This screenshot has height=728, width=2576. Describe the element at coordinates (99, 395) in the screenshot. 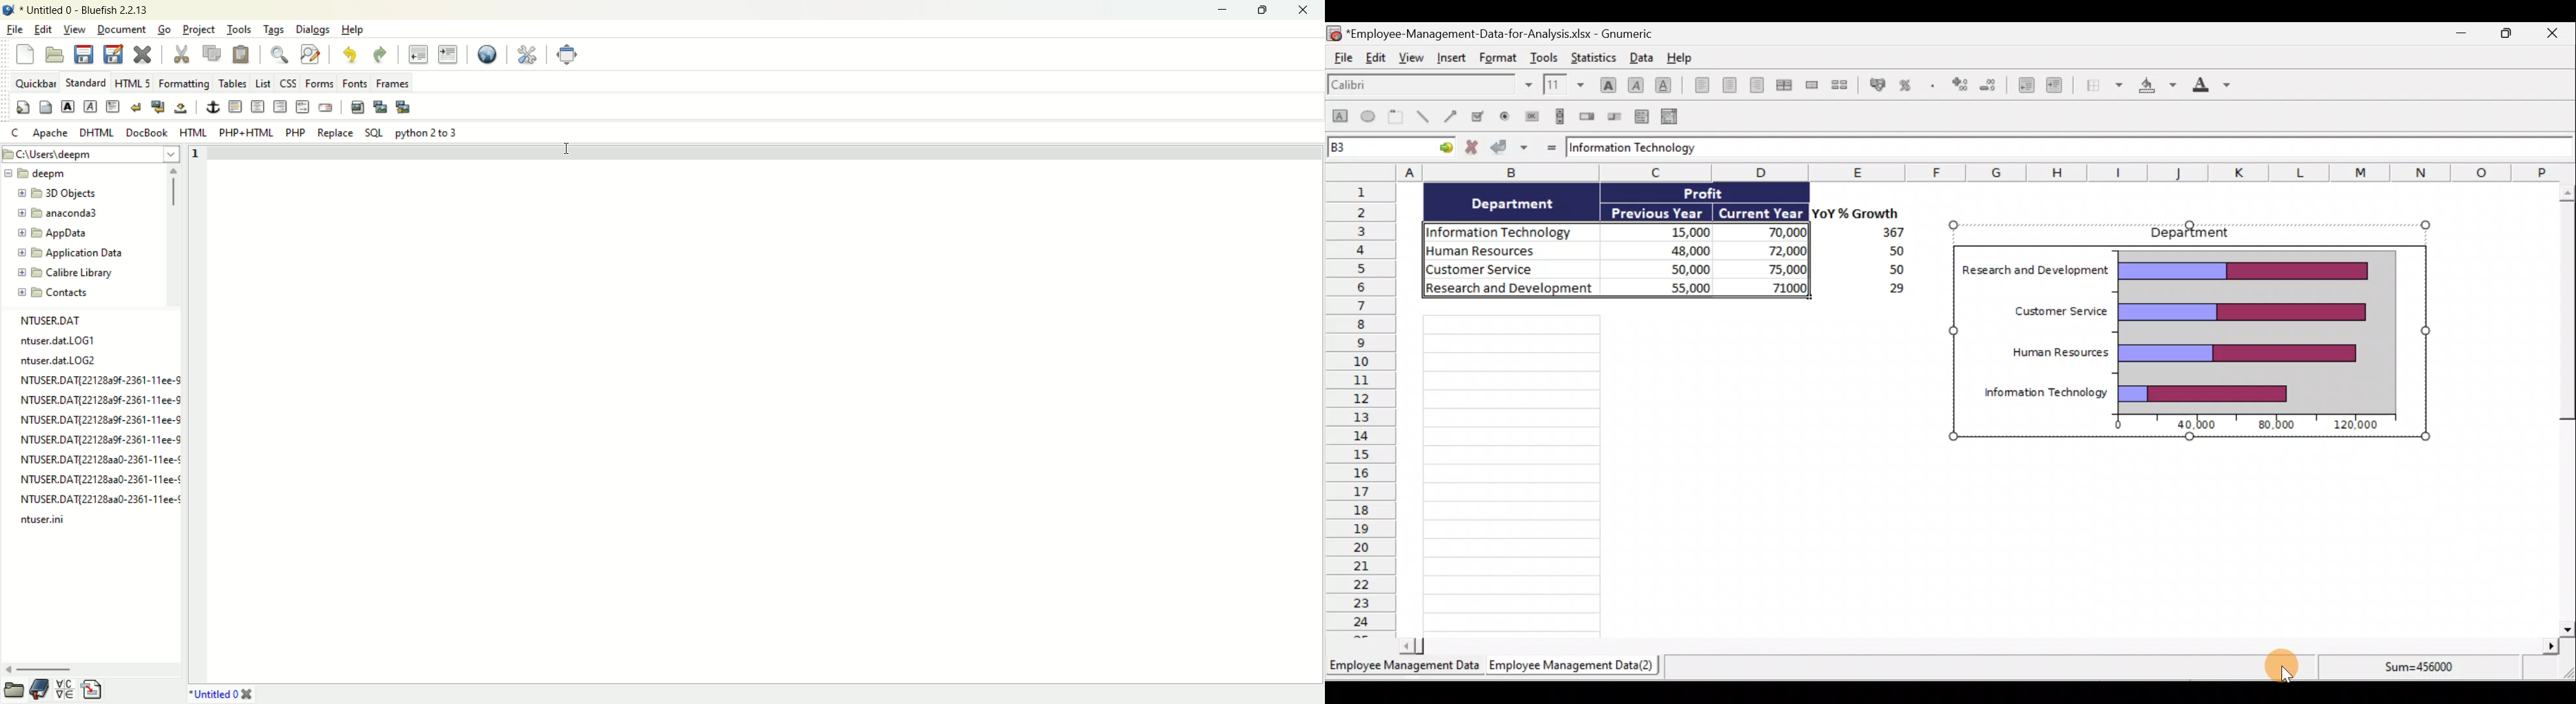

I see `NTUSER.DAT{22128a9f-2361-11ee-9` at that location.